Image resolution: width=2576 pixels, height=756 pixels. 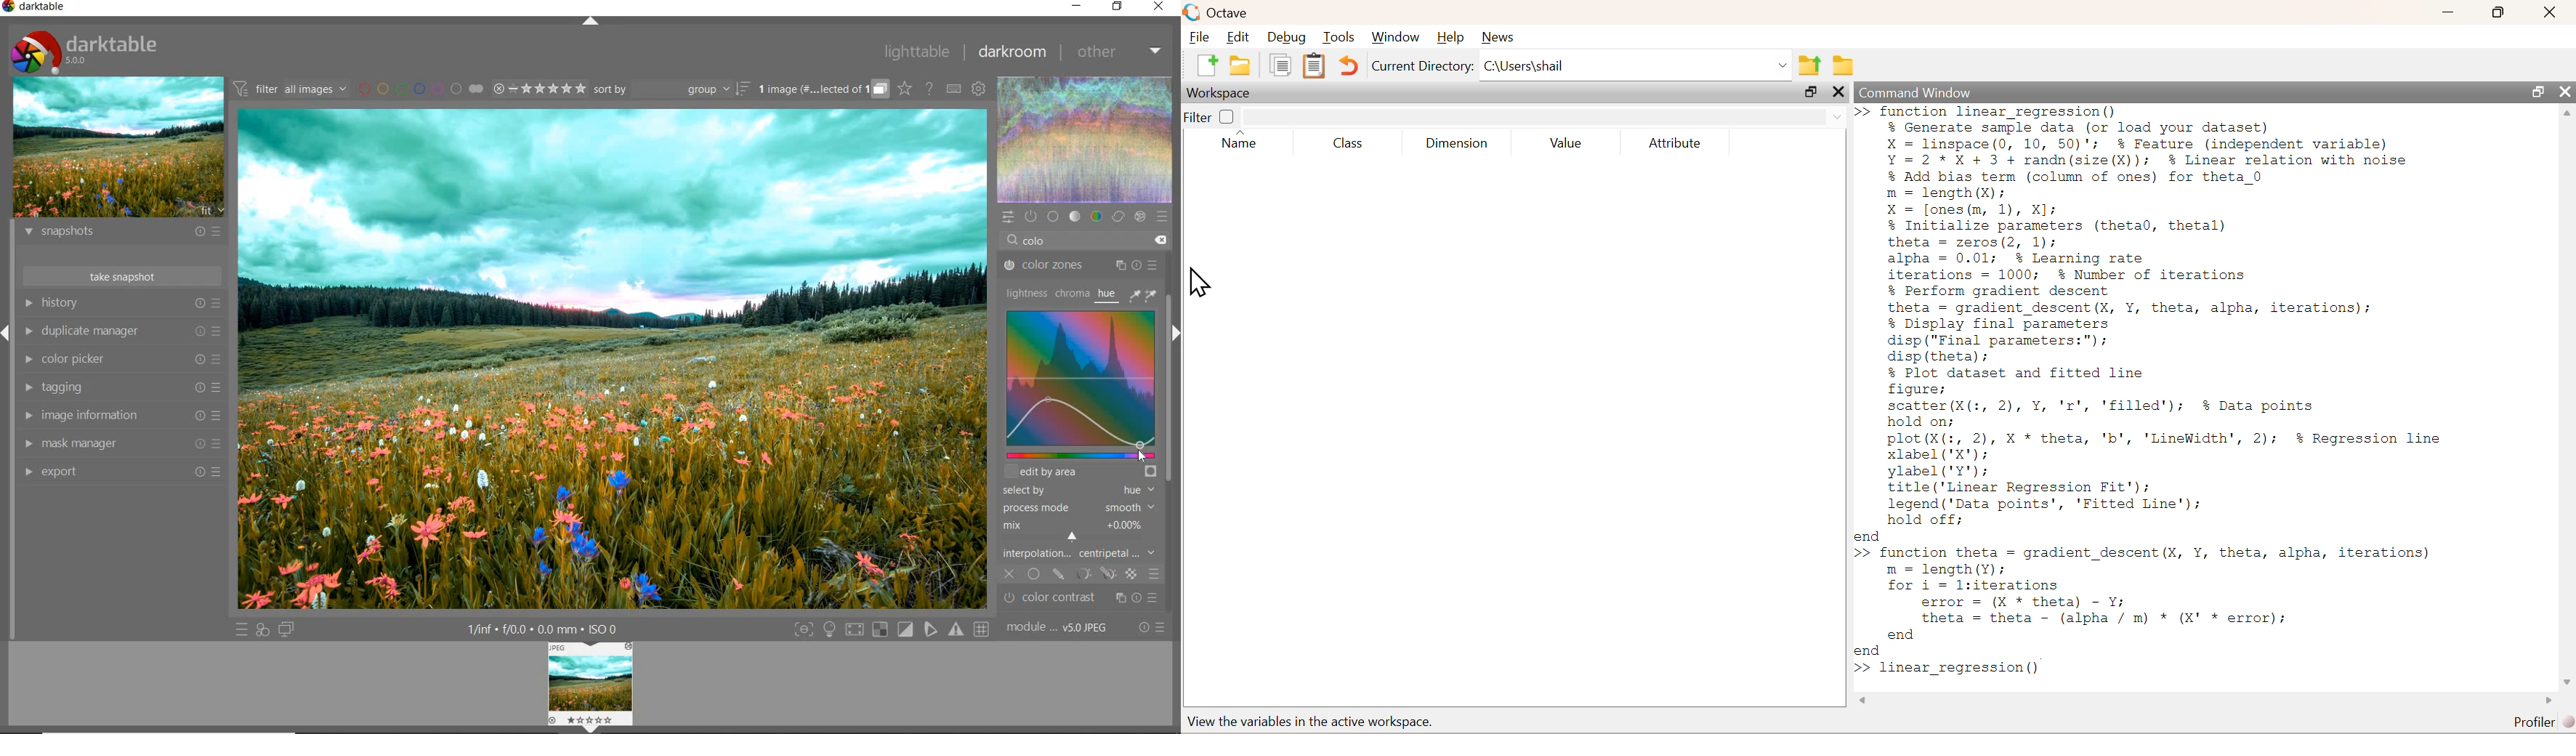 I want to click on close, so click(x=1838, y=92).